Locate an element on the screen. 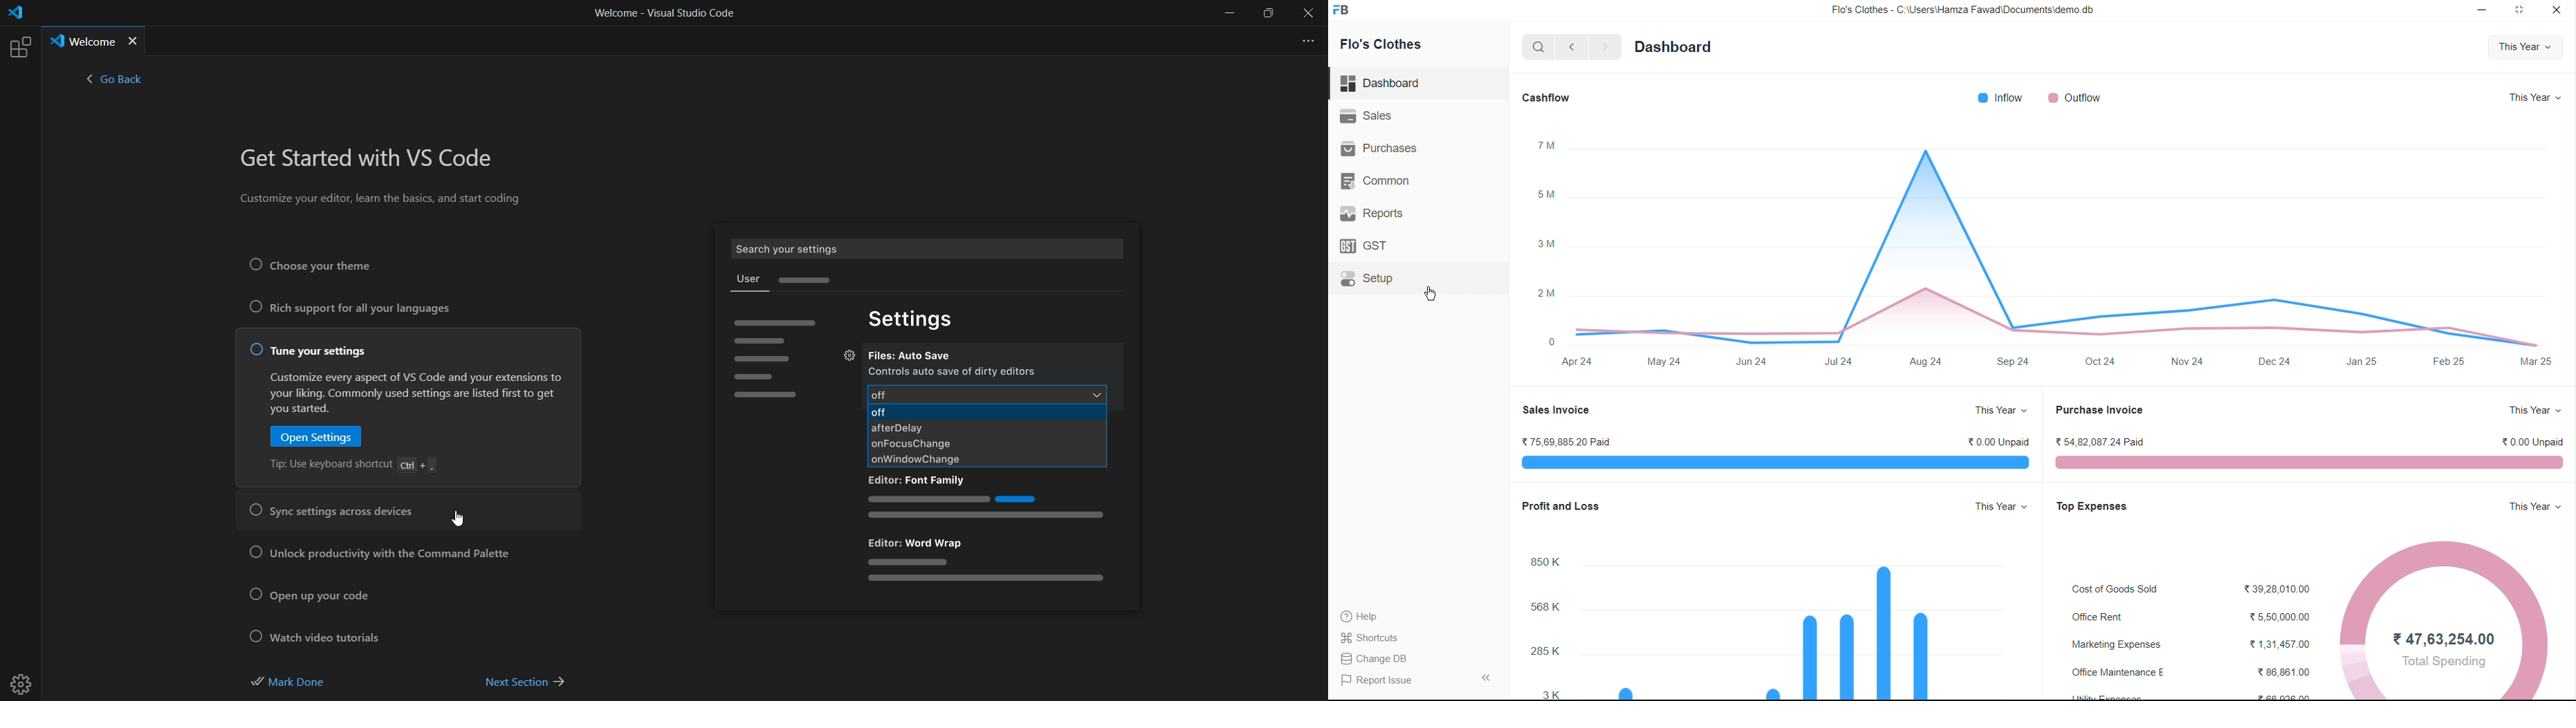 This screenshot has height=728, width=2576. y axis is located at coordinates (2062, 364).